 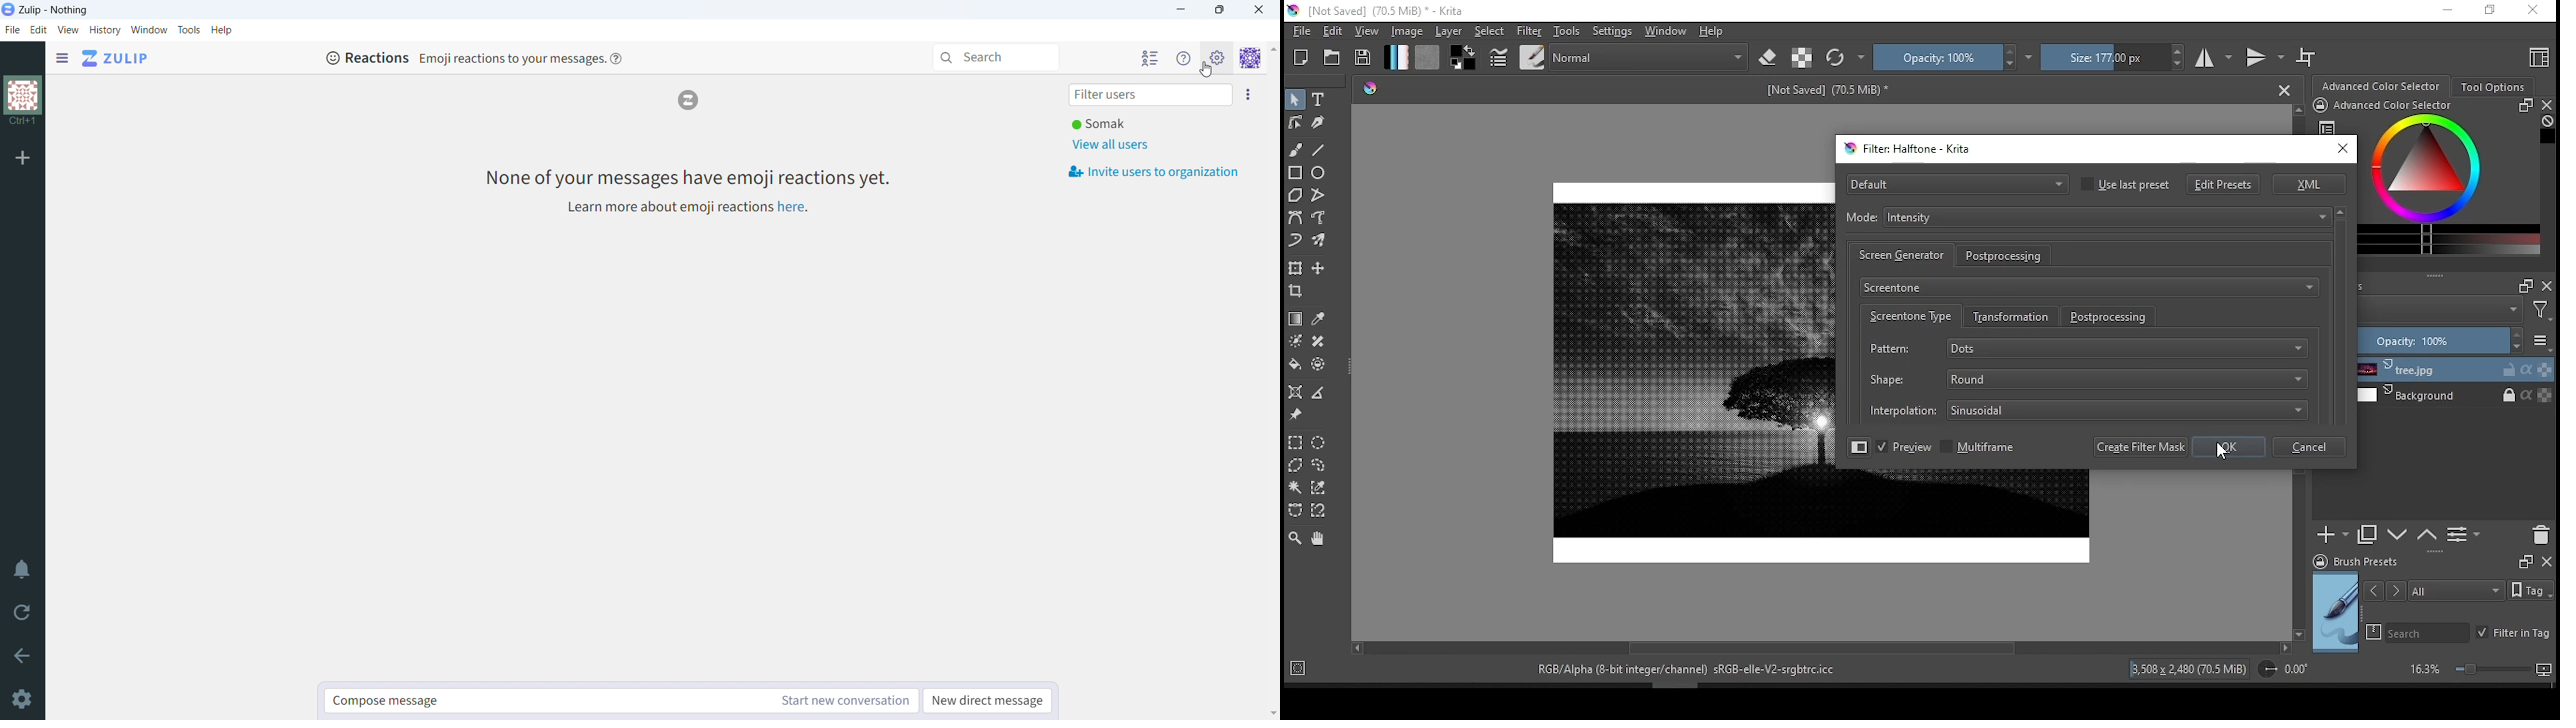 What do you see at coordinates (149, 30) in the screenshot?
I see `window` at bounding box center [149, 30].